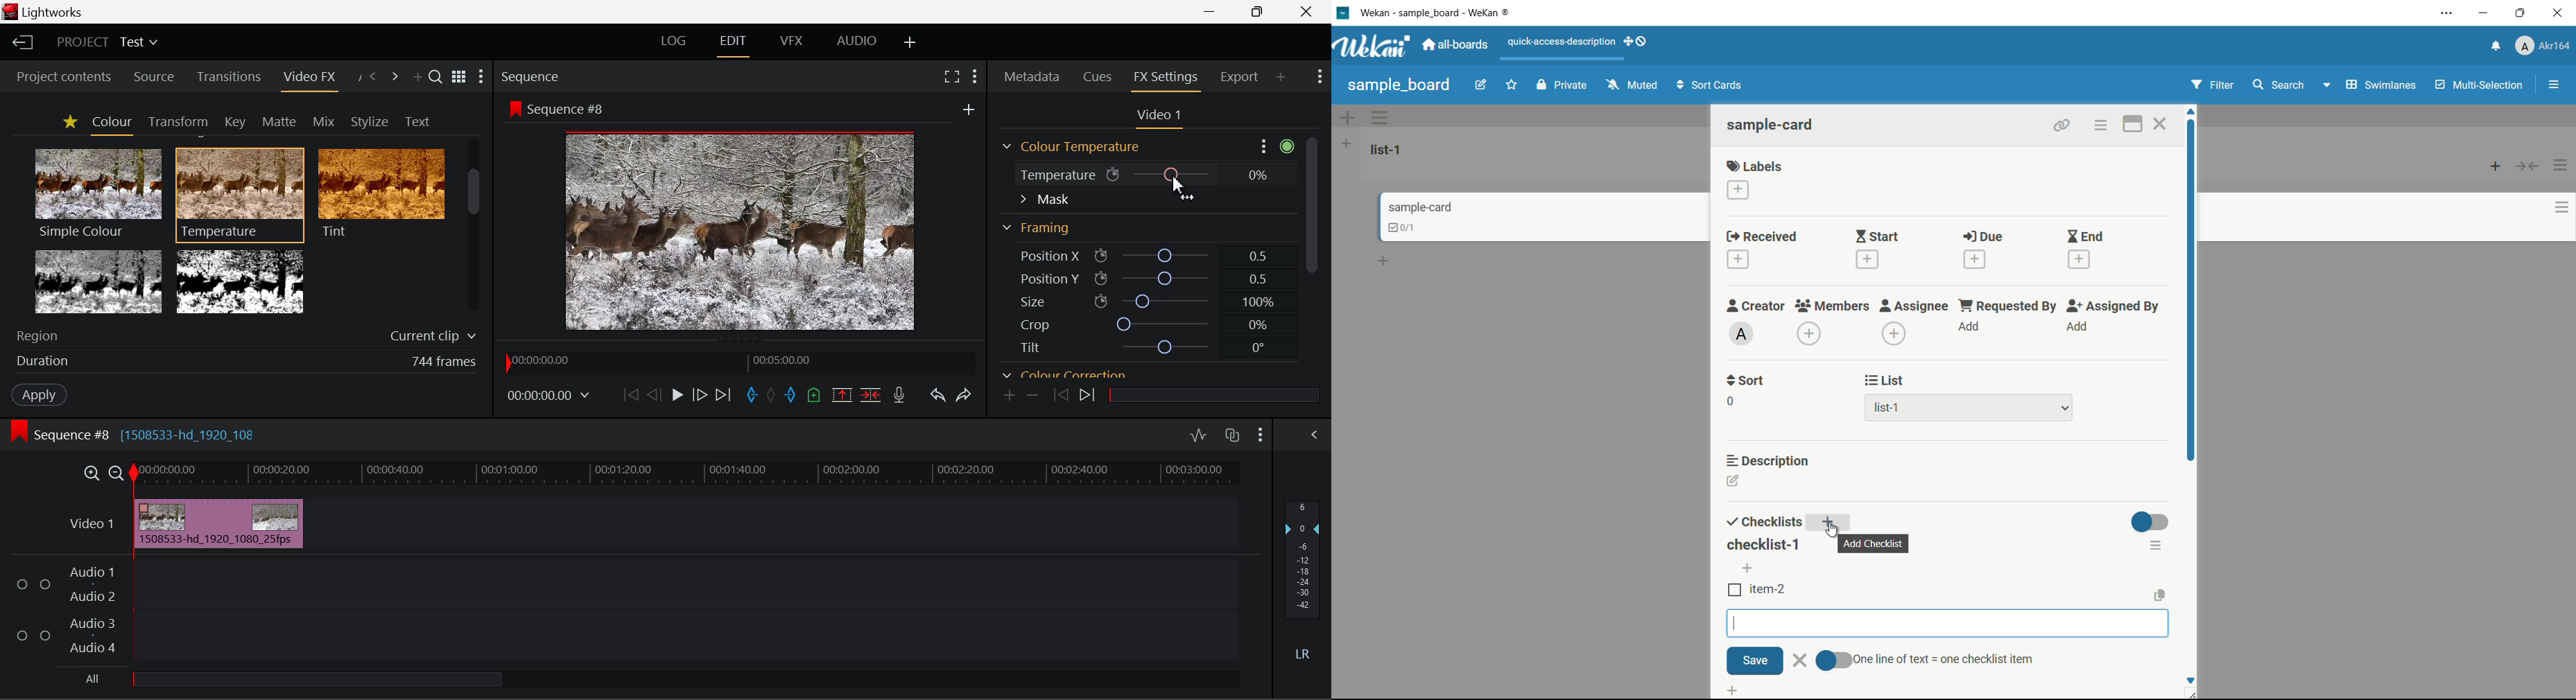 The width and height of the screenshot is (2576, 700). I want to click on Redo, so click(967, 395).